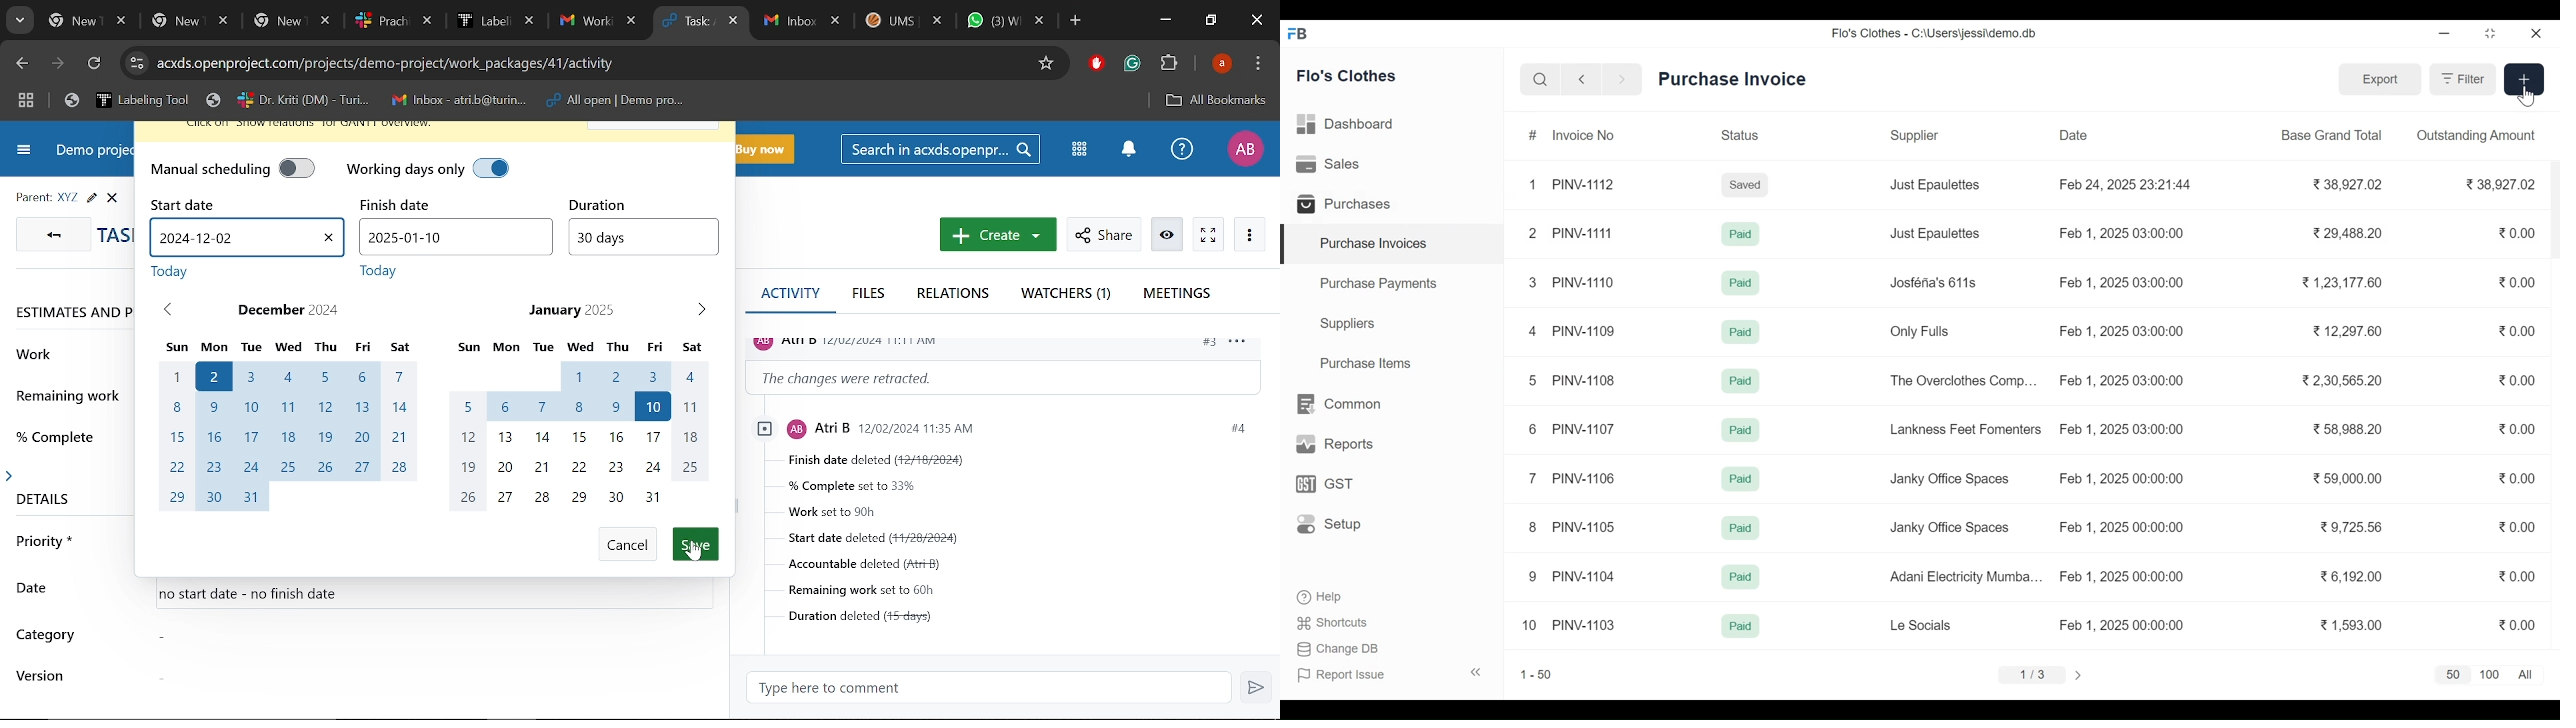 The image size is (2576, 728). I want to click on 0.00, so click(2517, 576).